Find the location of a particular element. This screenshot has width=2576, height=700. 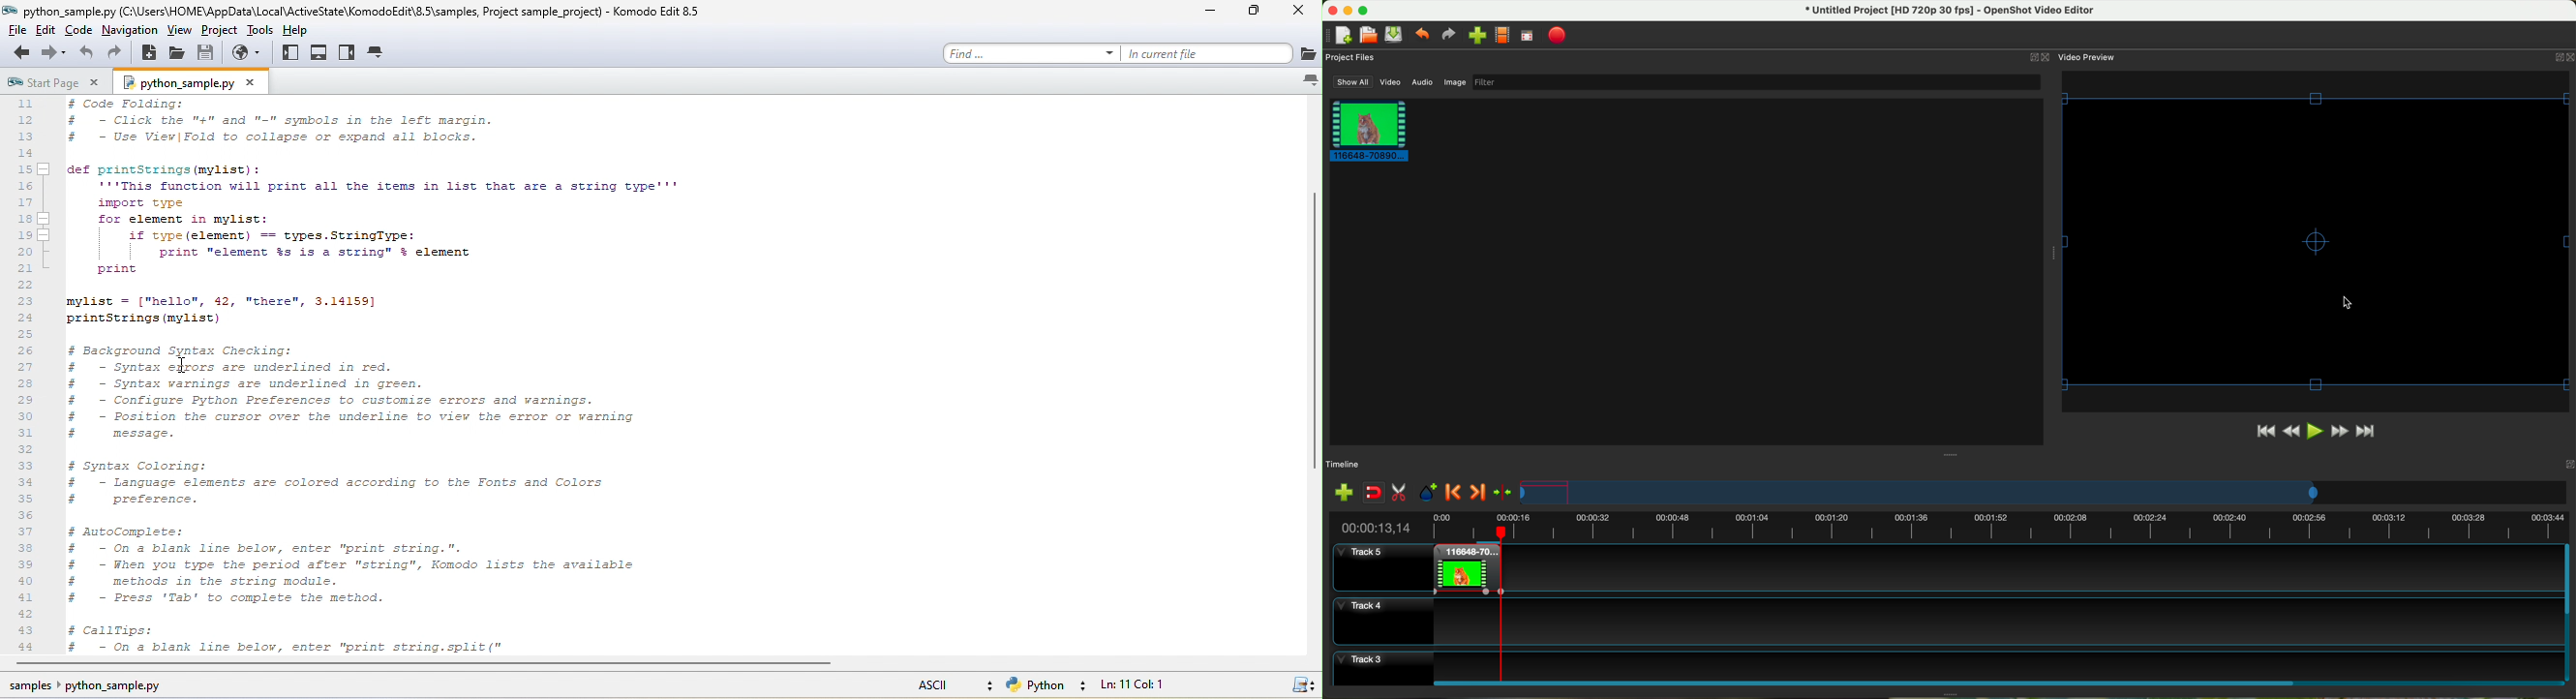

track 3 is located at coordinates (1947, 664).